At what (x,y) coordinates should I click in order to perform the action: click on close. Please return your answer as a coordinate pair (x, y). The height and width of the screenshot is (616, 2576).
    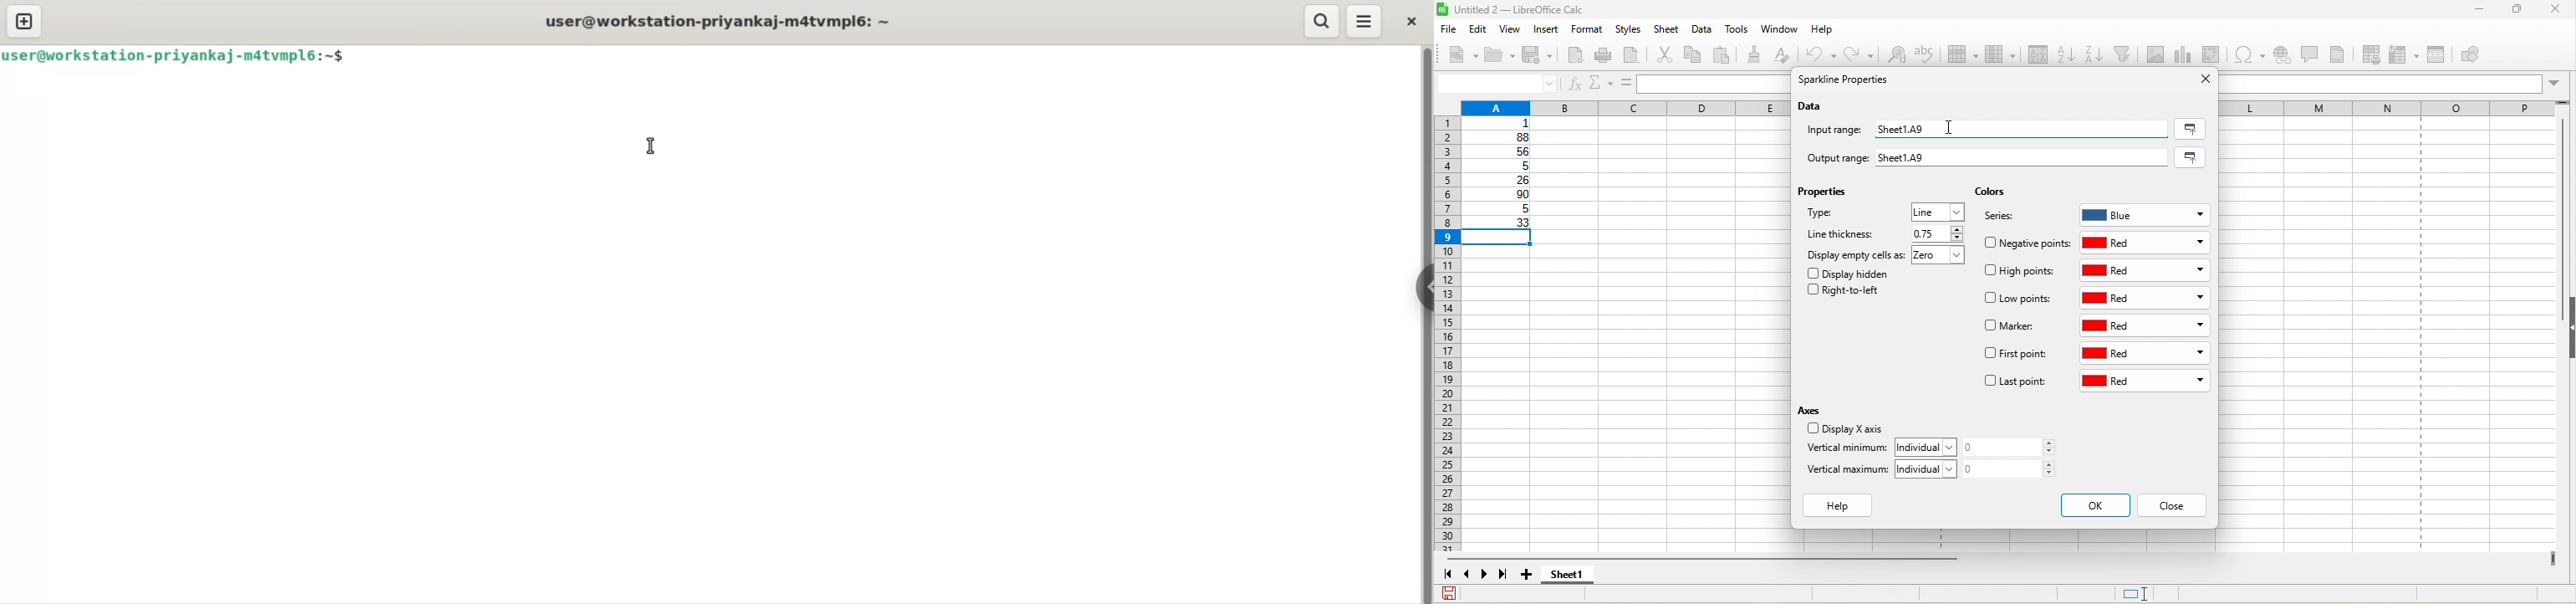
    Looking at the image, I should click on (1414, 23).